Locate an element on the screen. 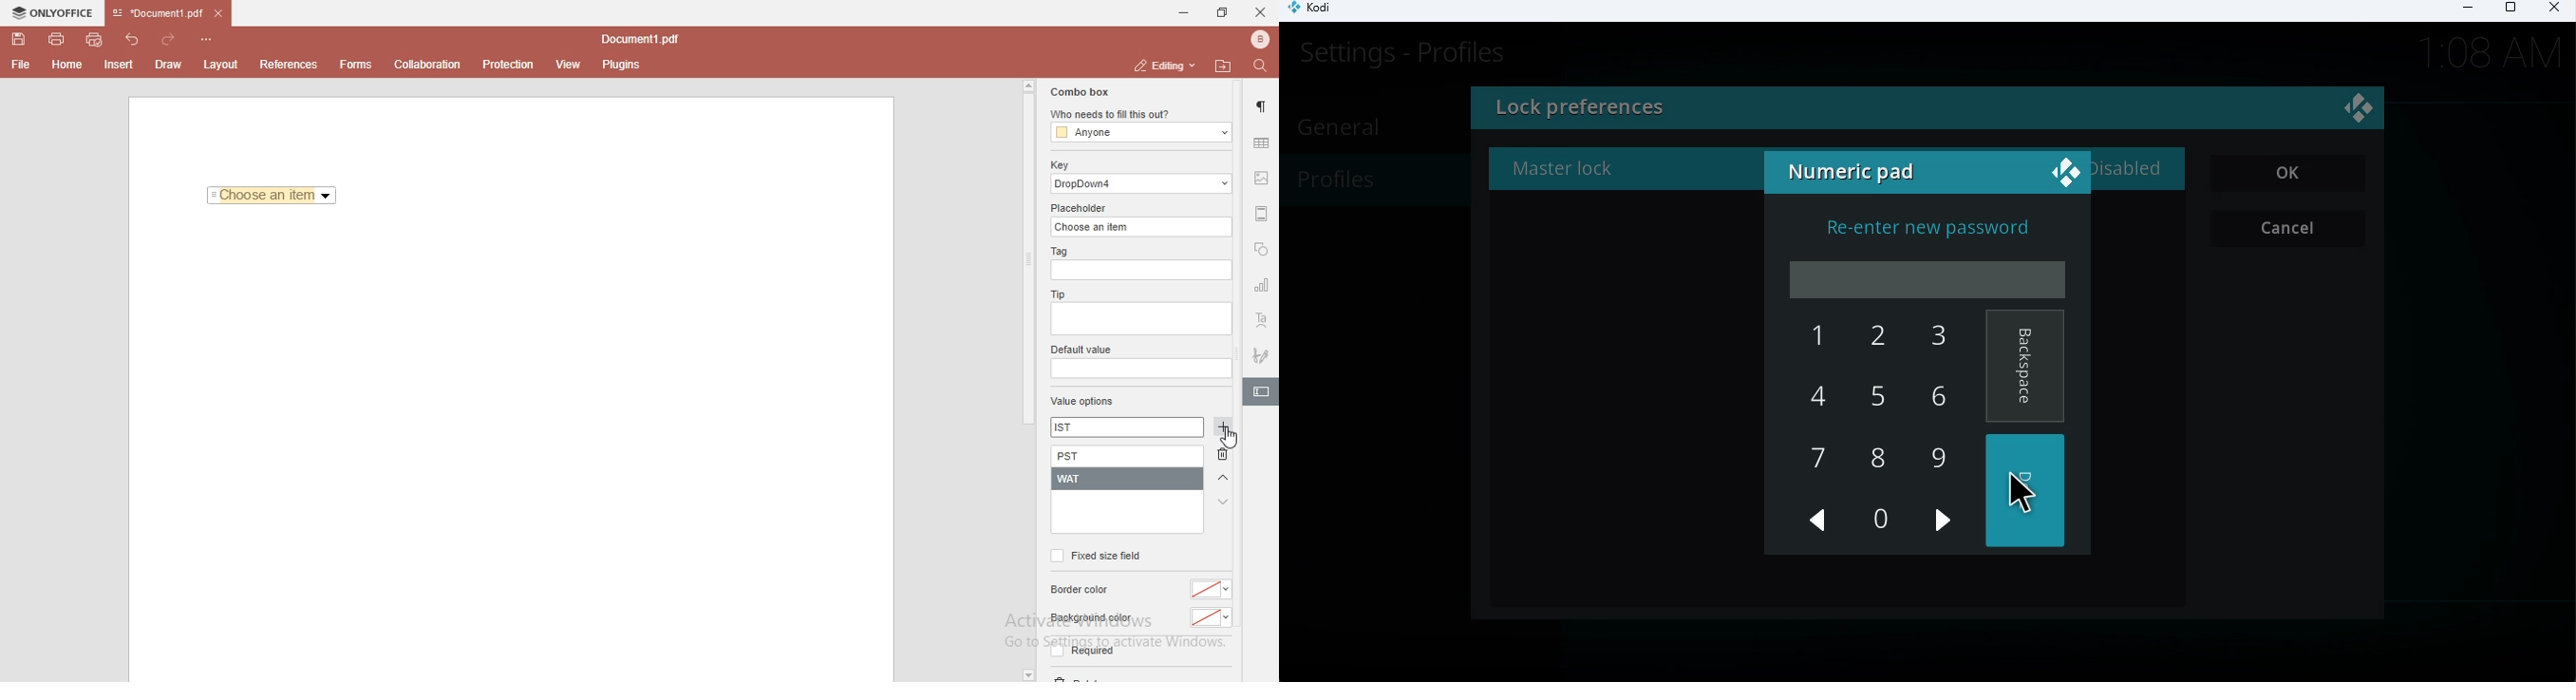 The height and width of the screenshot is (700, 2576). signature is located at coordinates (1262, 352).